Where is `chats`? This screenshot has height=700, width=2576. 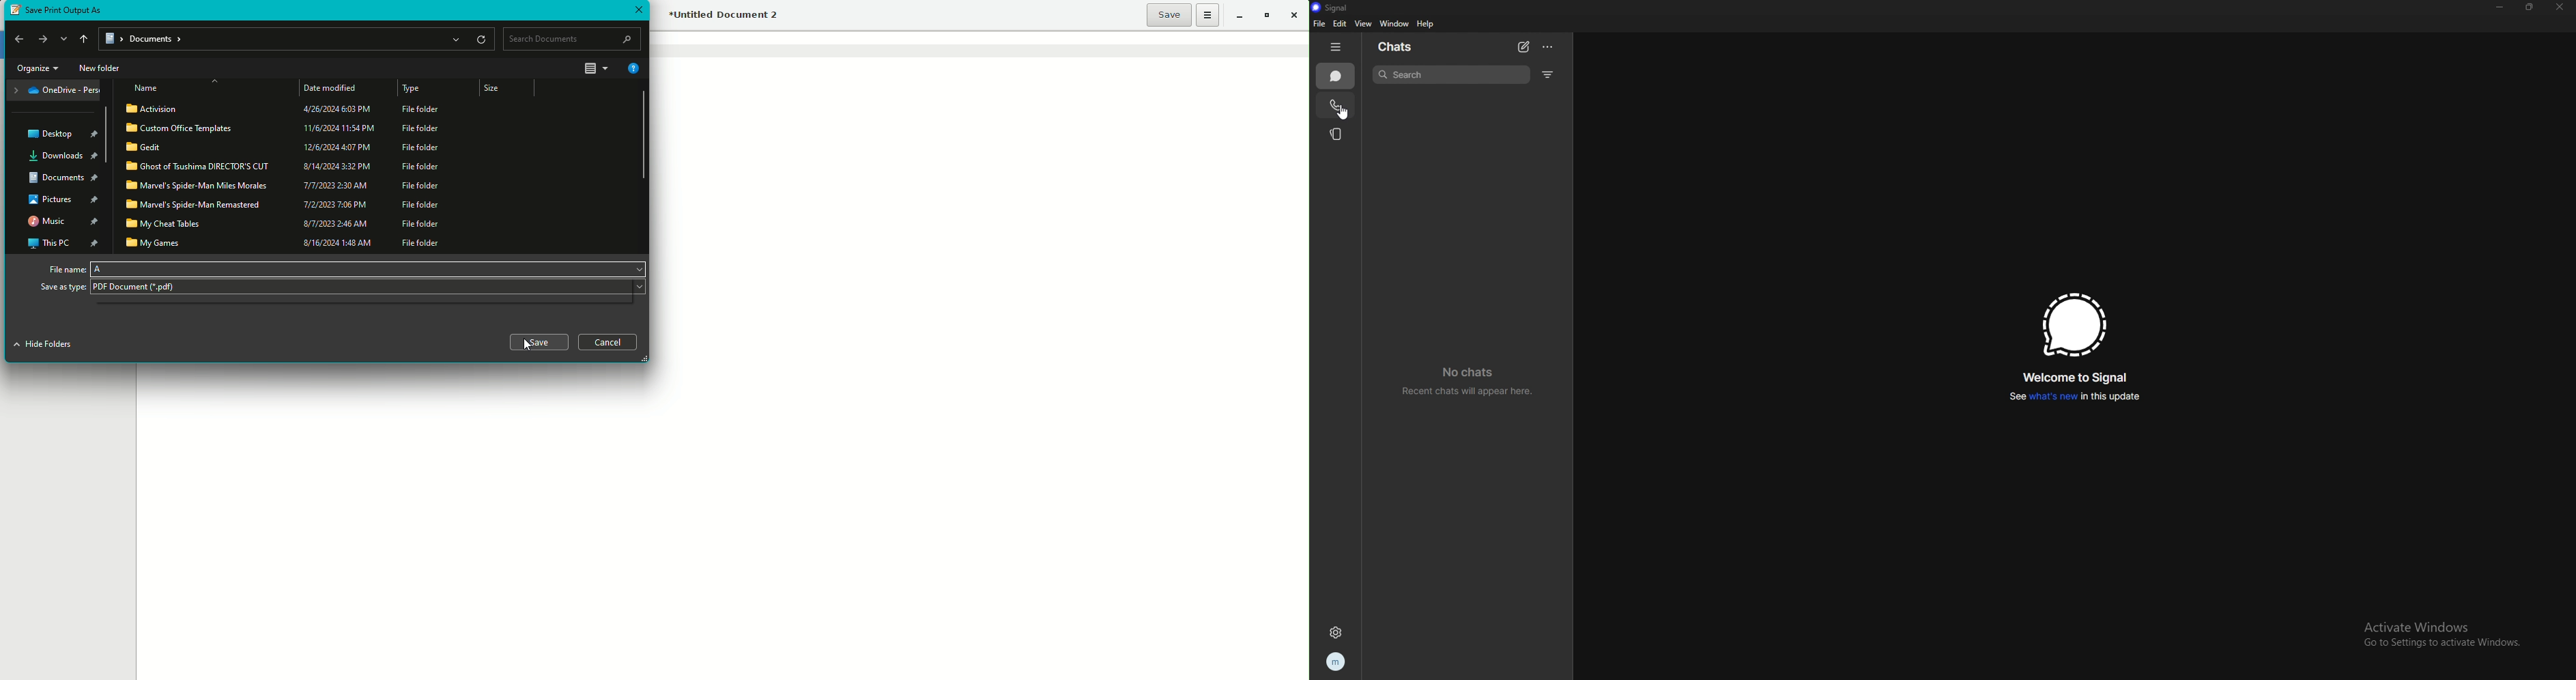
chats is located at coordinates (1336, 77).